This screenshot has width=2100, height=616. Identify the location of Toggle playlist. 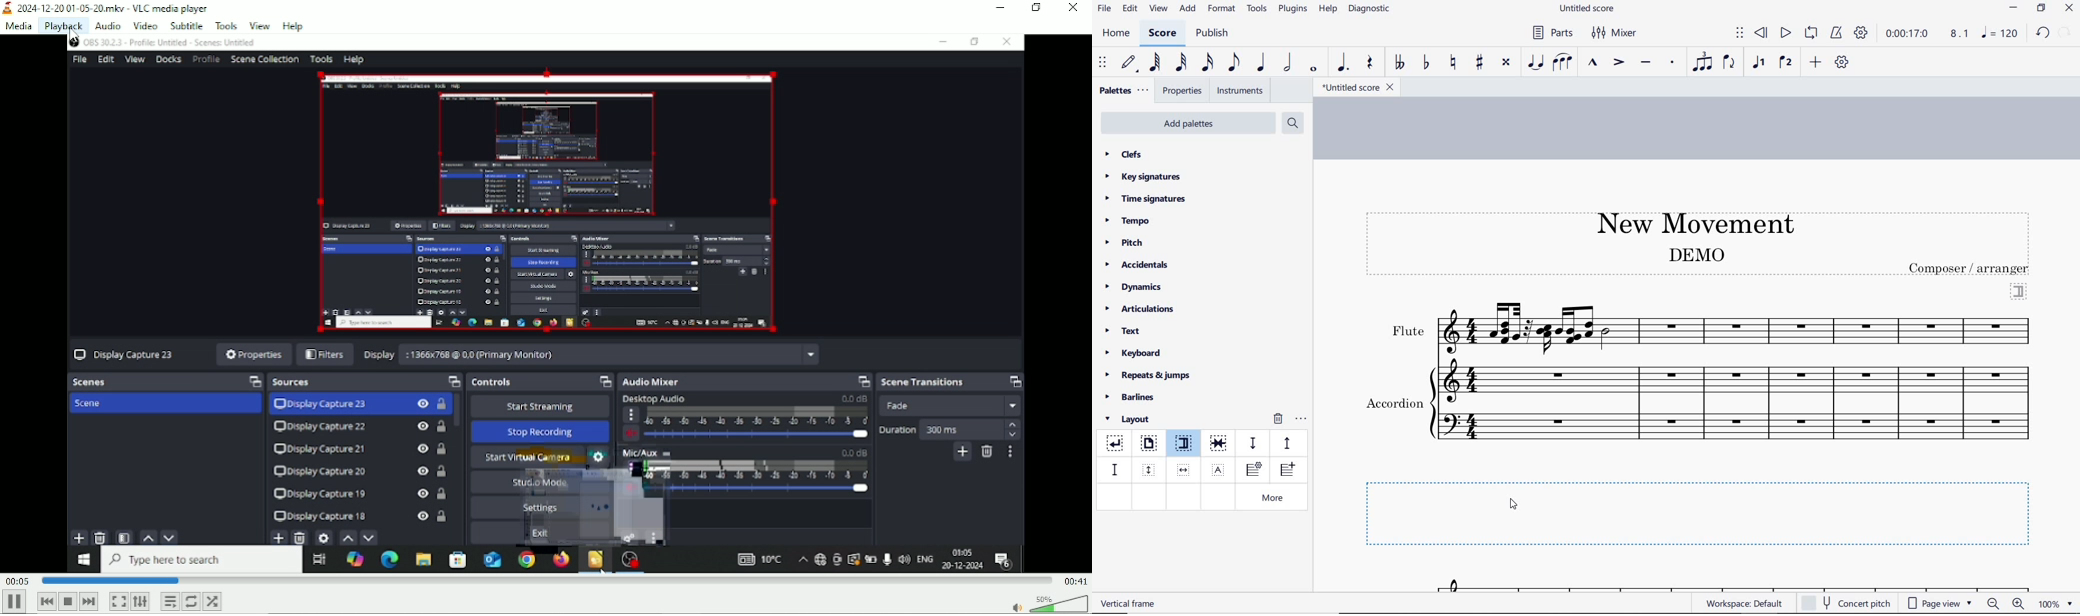
(169, 601).